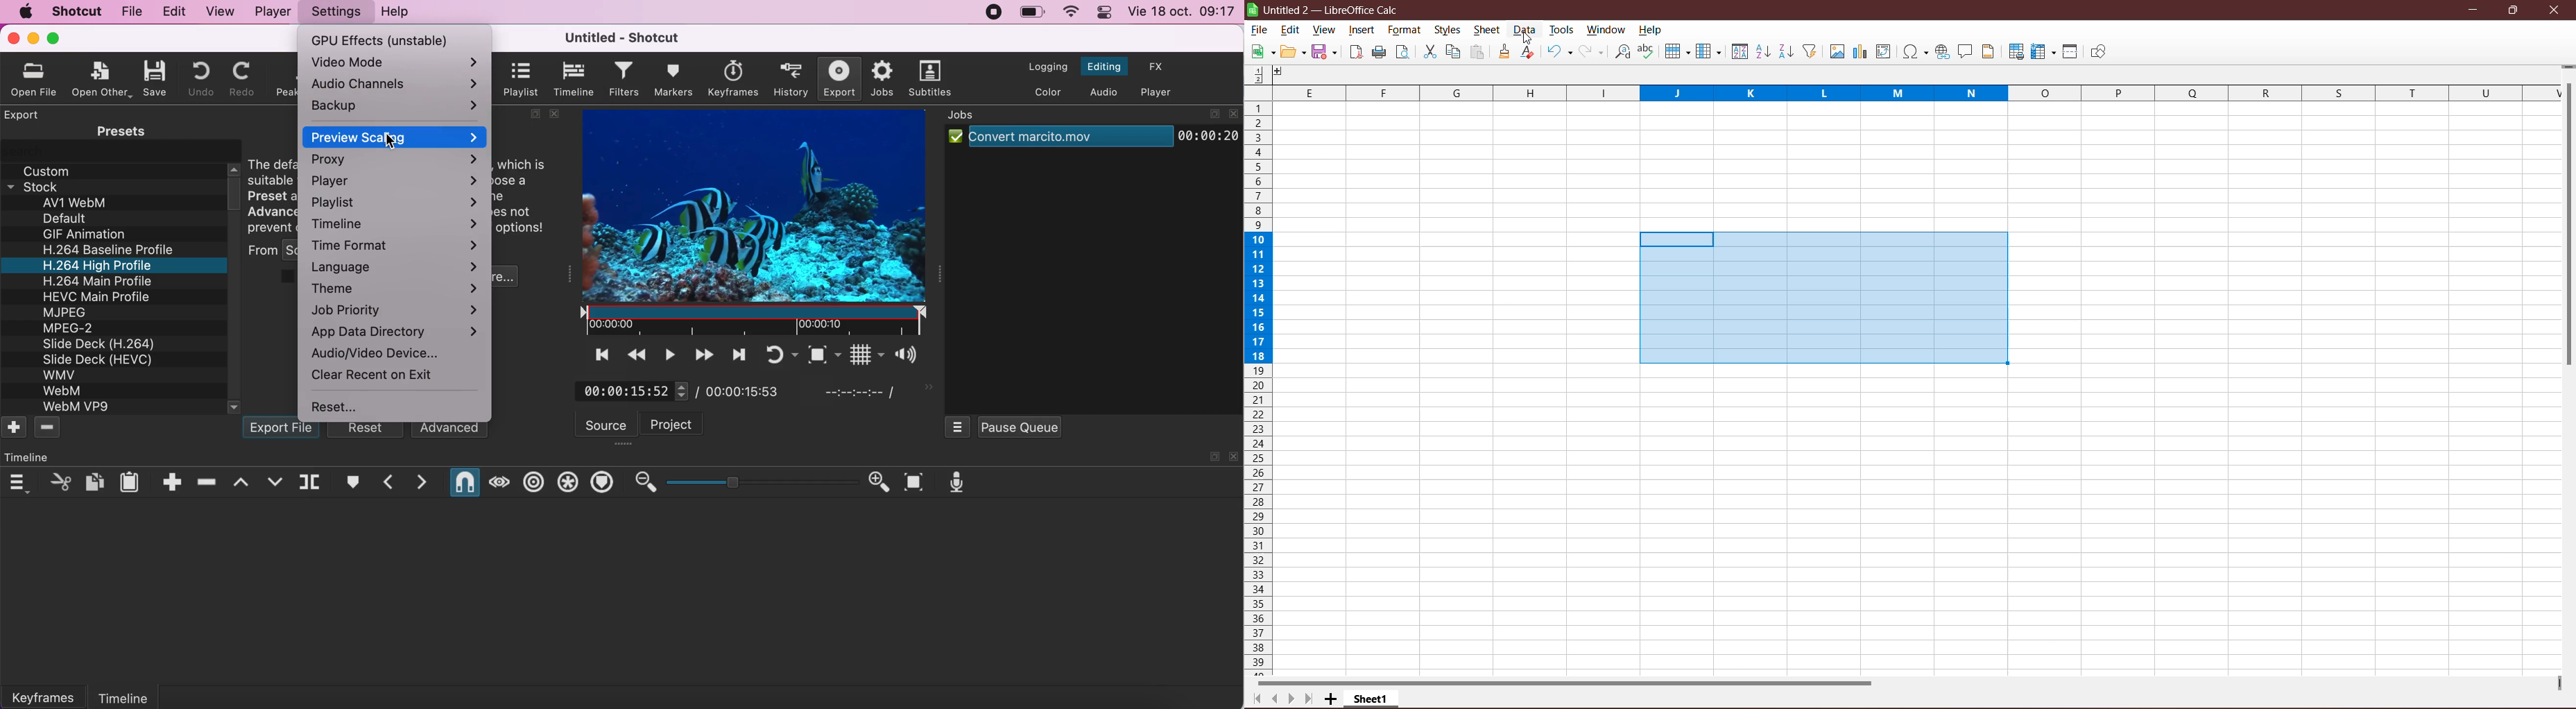  Describe the element at coordinates (1273, 699) in the screenshot. I see `Scroll to previous page` at that location.